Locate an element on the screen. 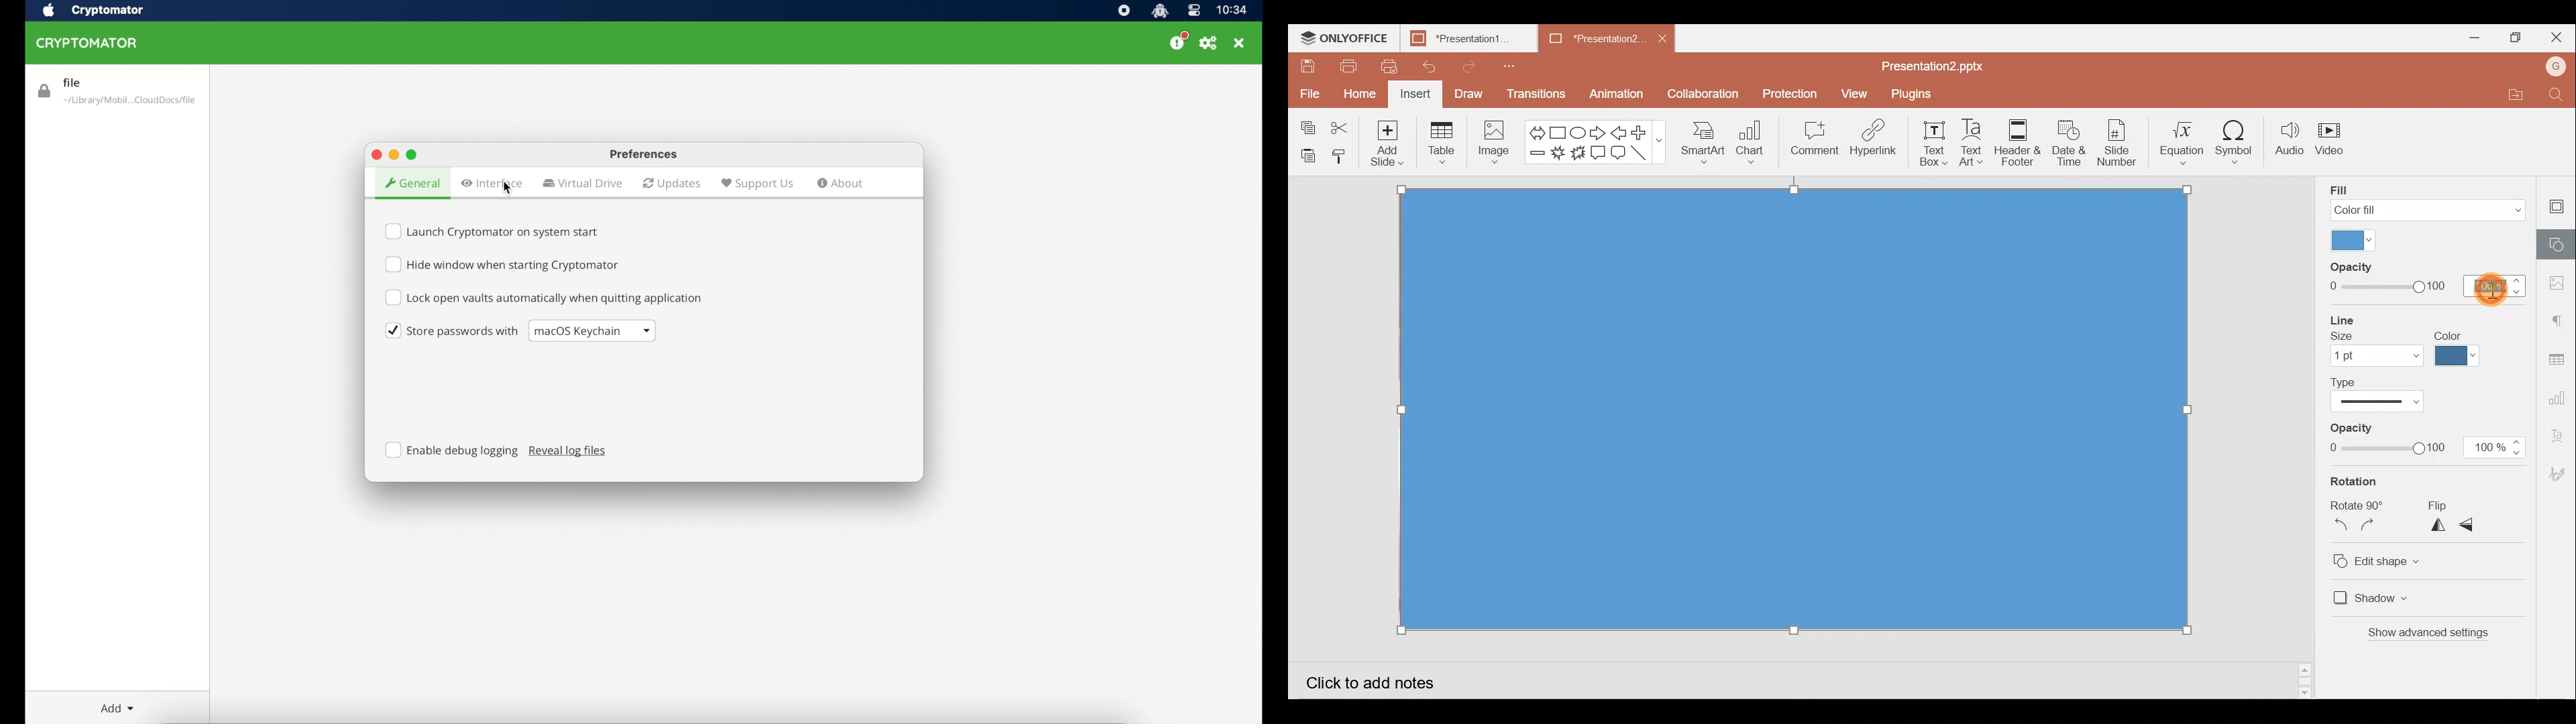 The height and width of the screenshot is (728, 2576). Cut is located at coordinates (1342, 124).